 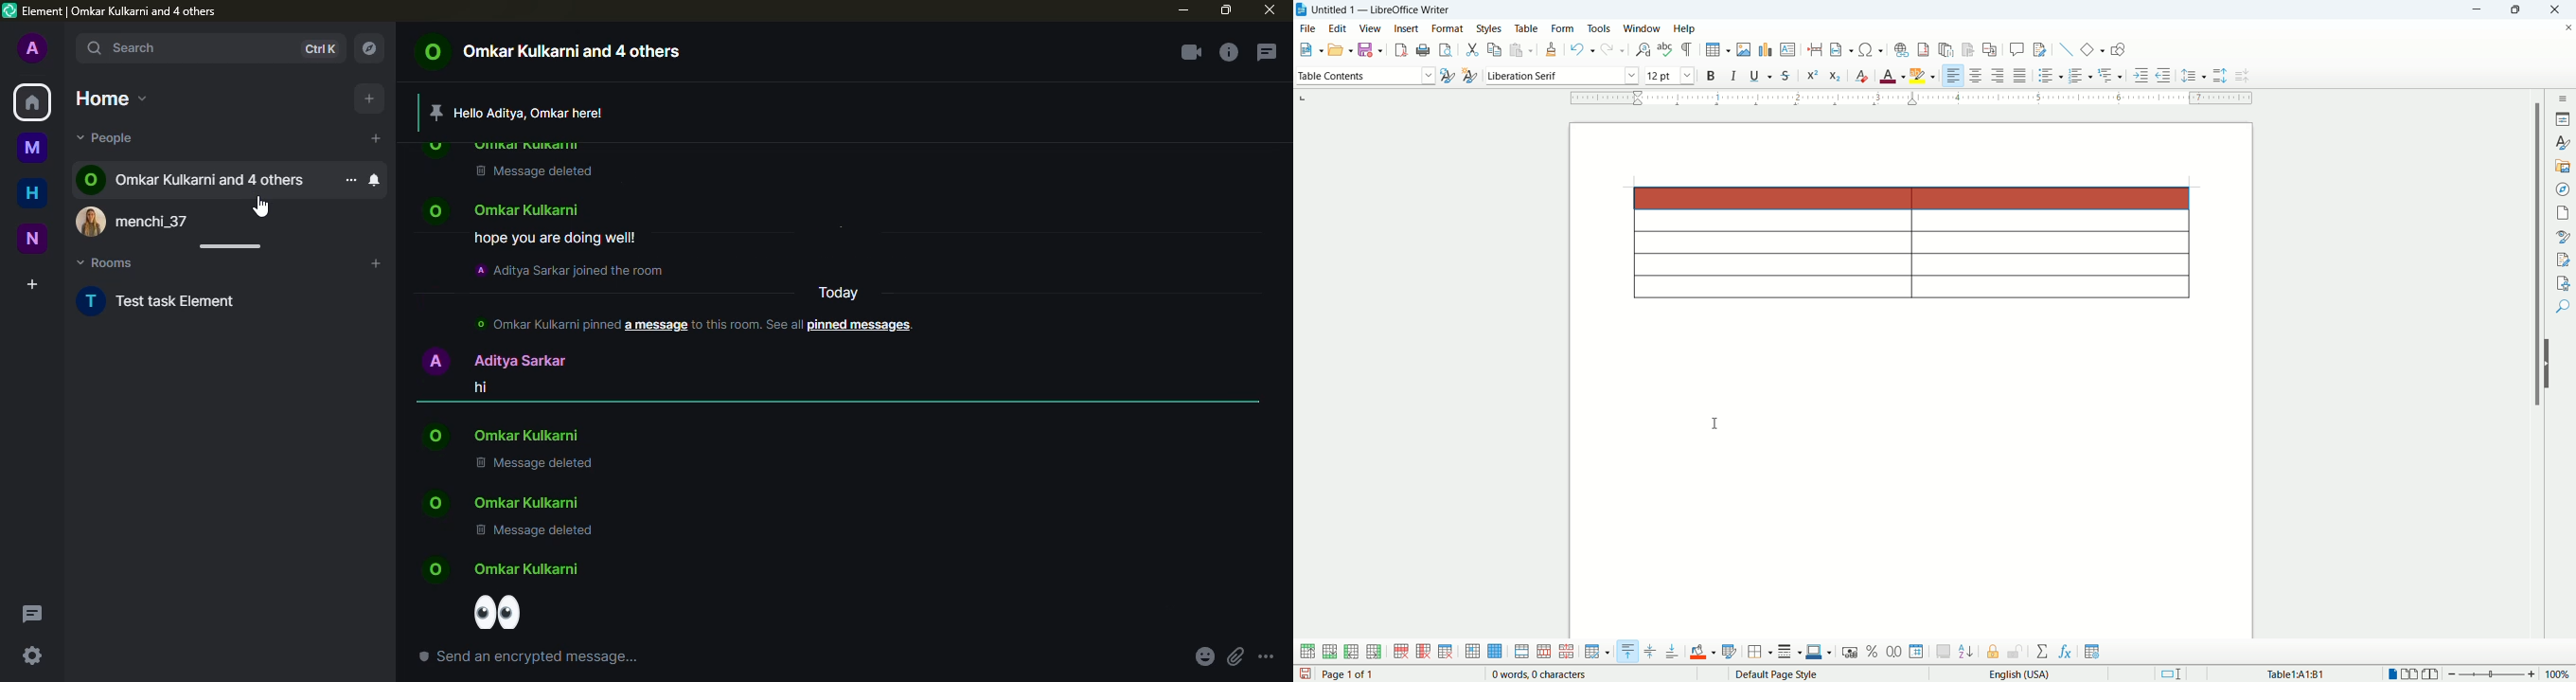 What do you see at coordinates (1703, 651) in the screenshot?
I see `cell background color` at bounding box center [1703, 651].